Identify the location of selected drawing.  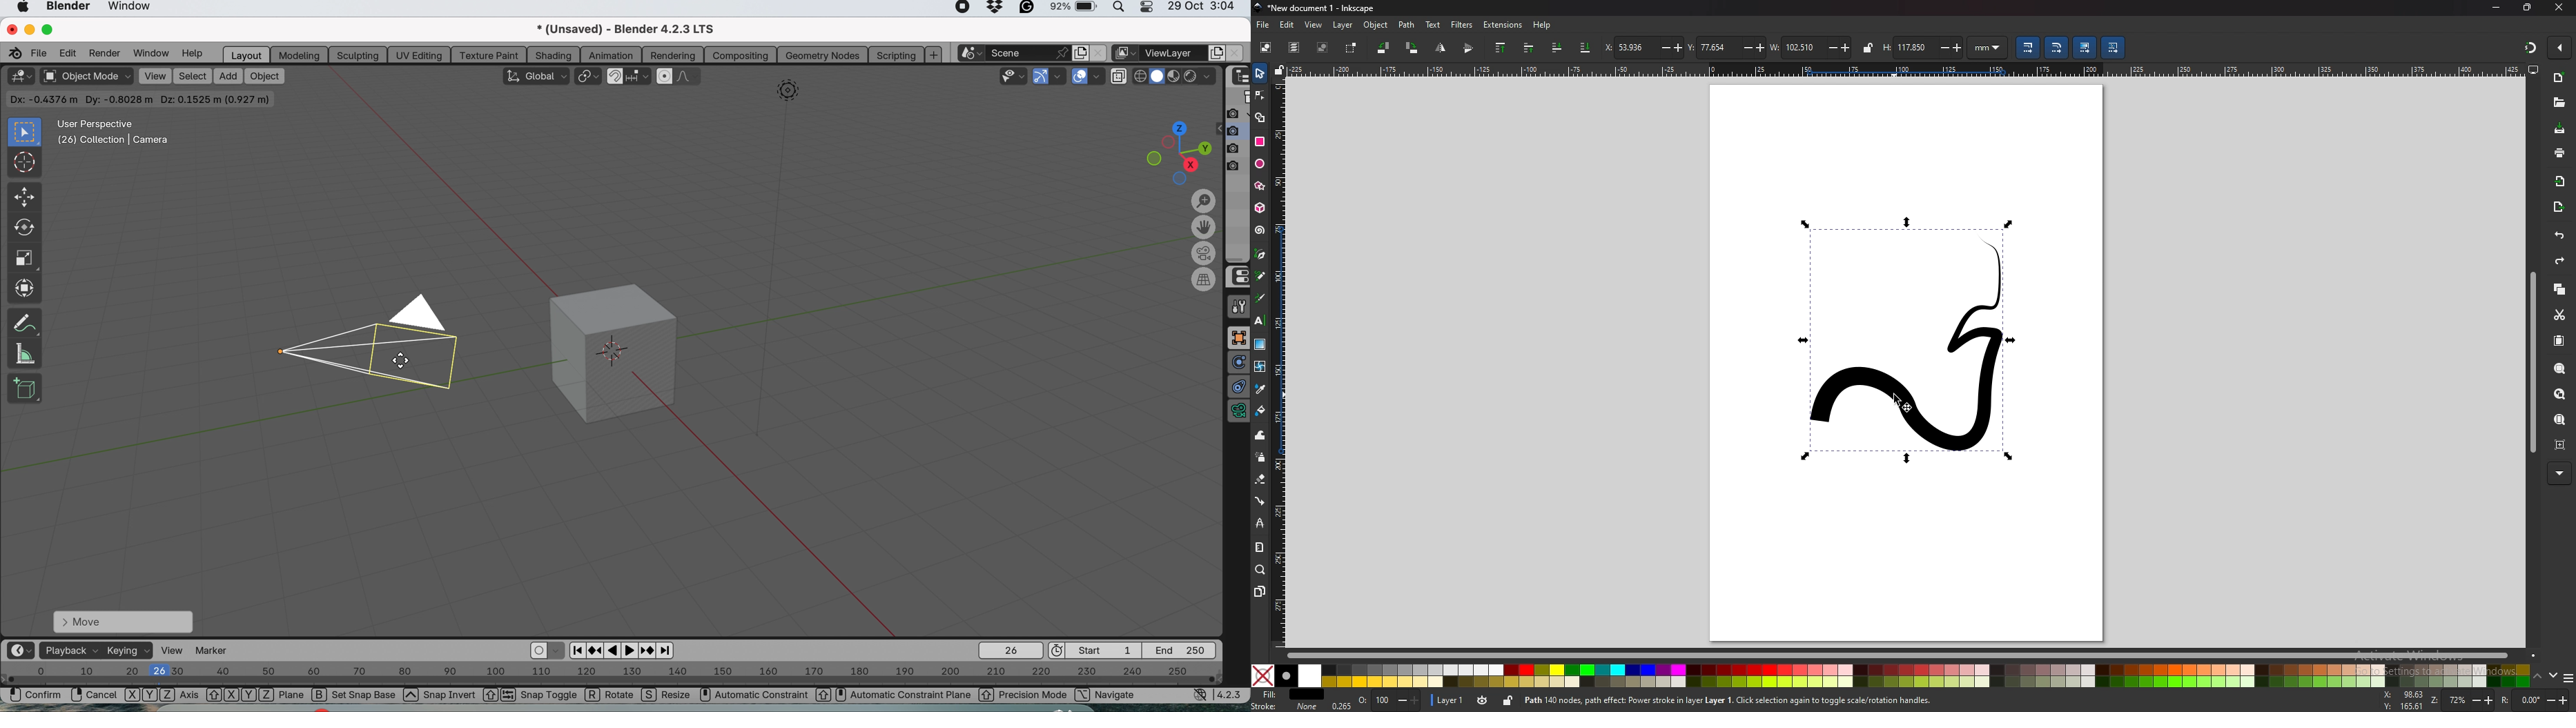
(1910, 341).